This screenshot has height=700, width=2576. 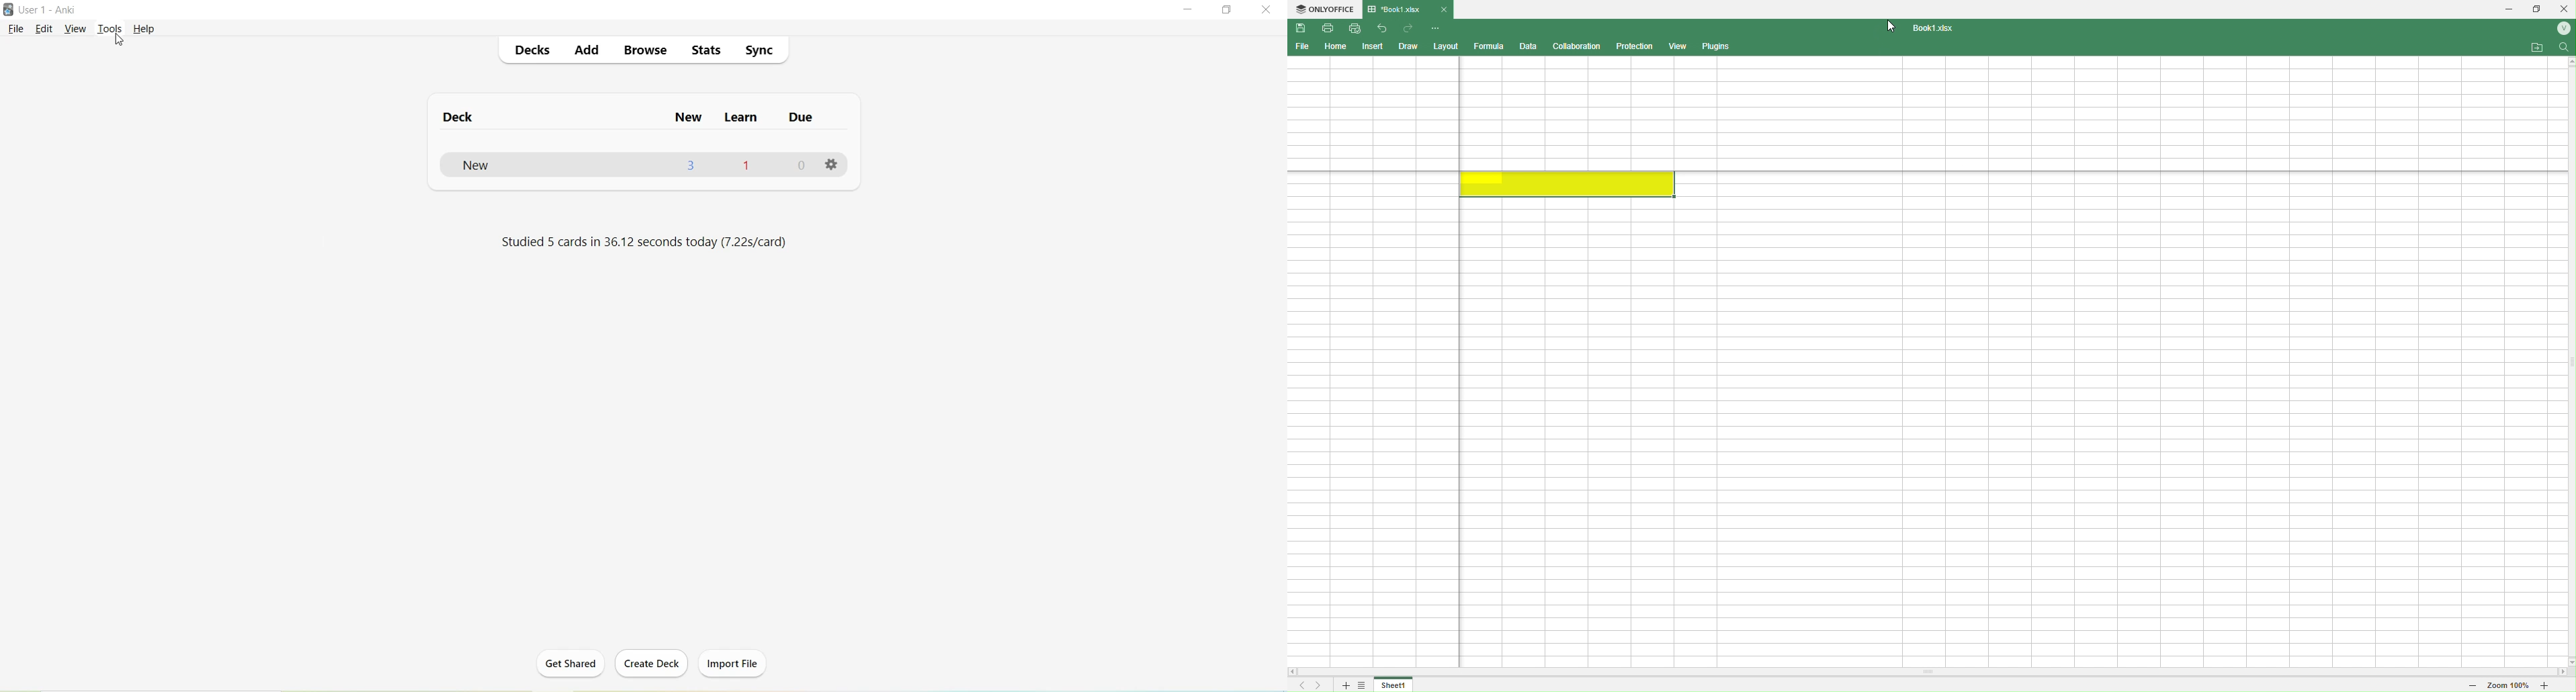 I want to click on Close, so click(x=1444, y=9).